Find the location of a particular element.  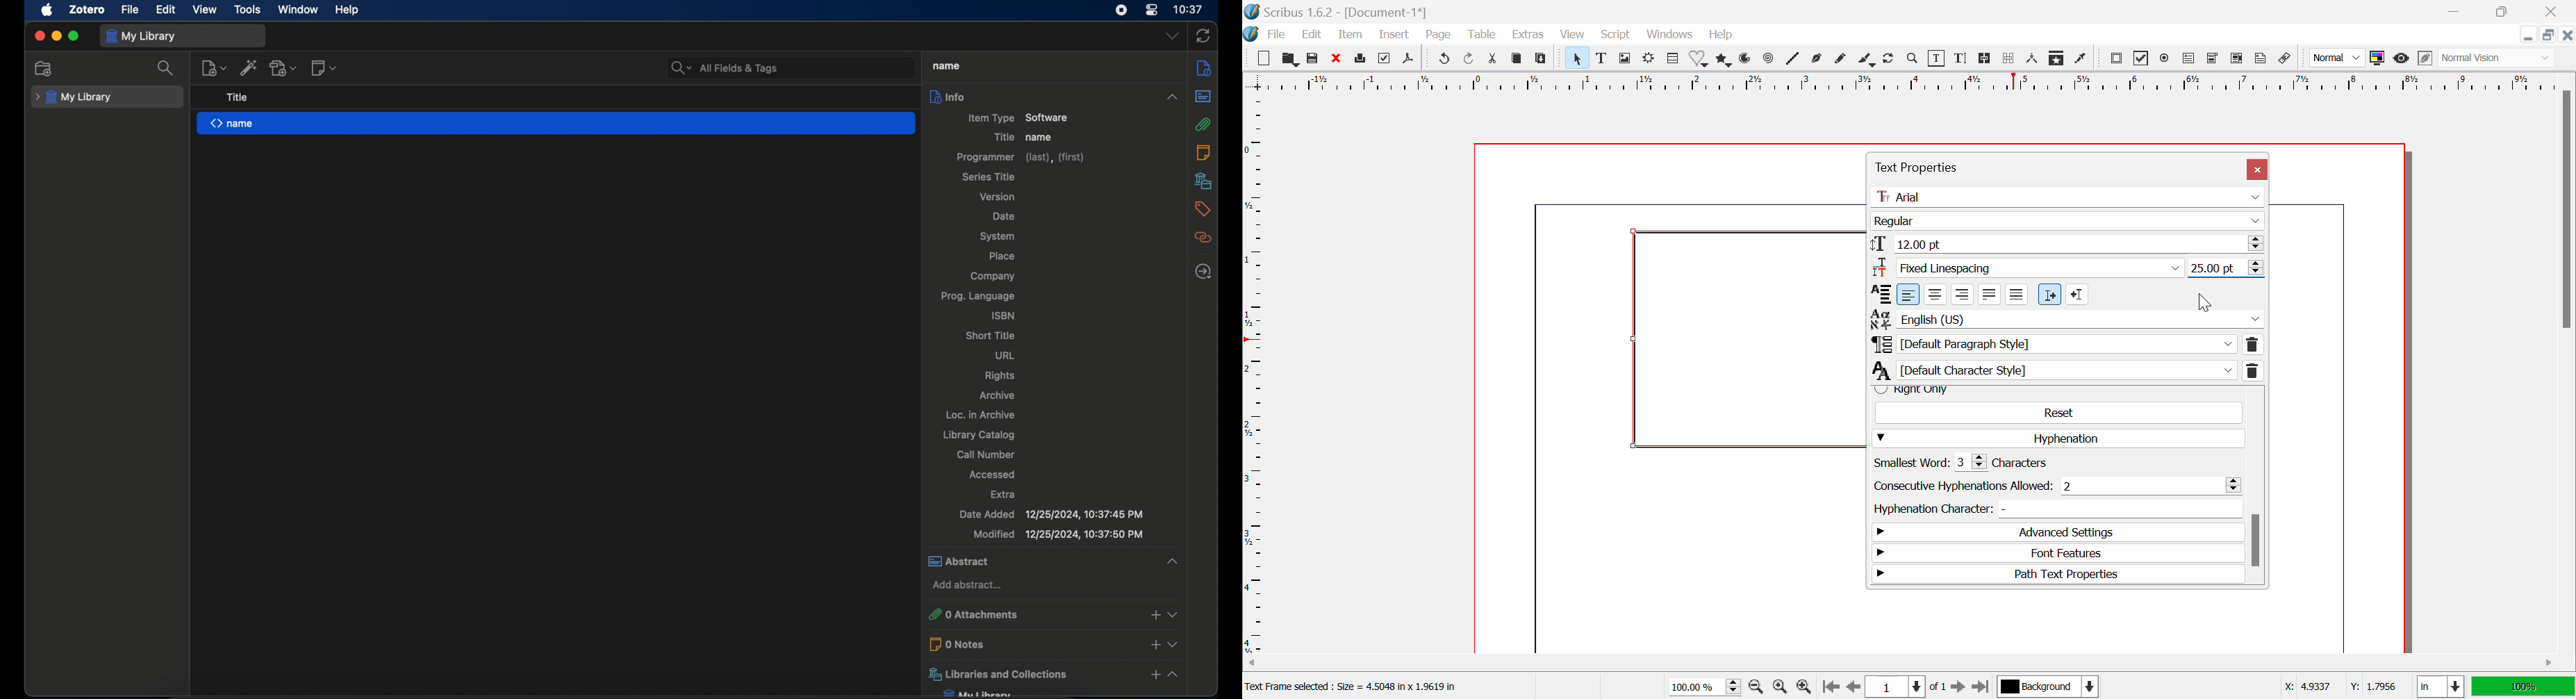

dropdown is located at coordinates (1175, 615).